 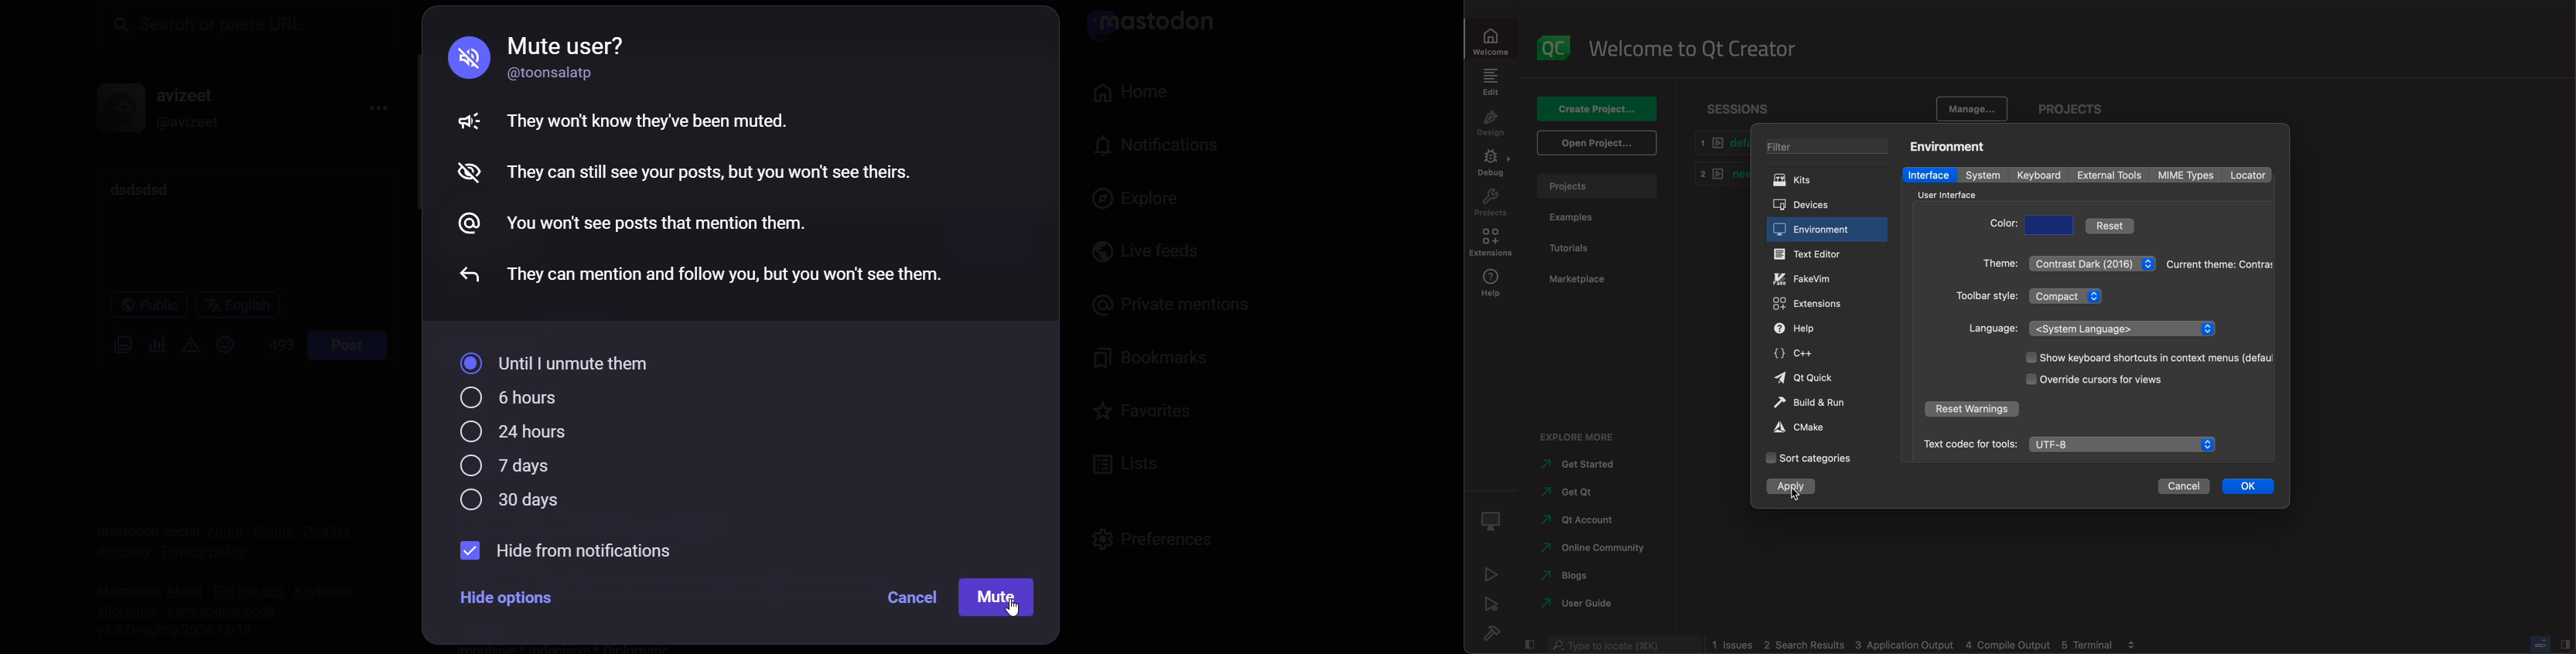 I want to click on , so click(x=1014, y=610).